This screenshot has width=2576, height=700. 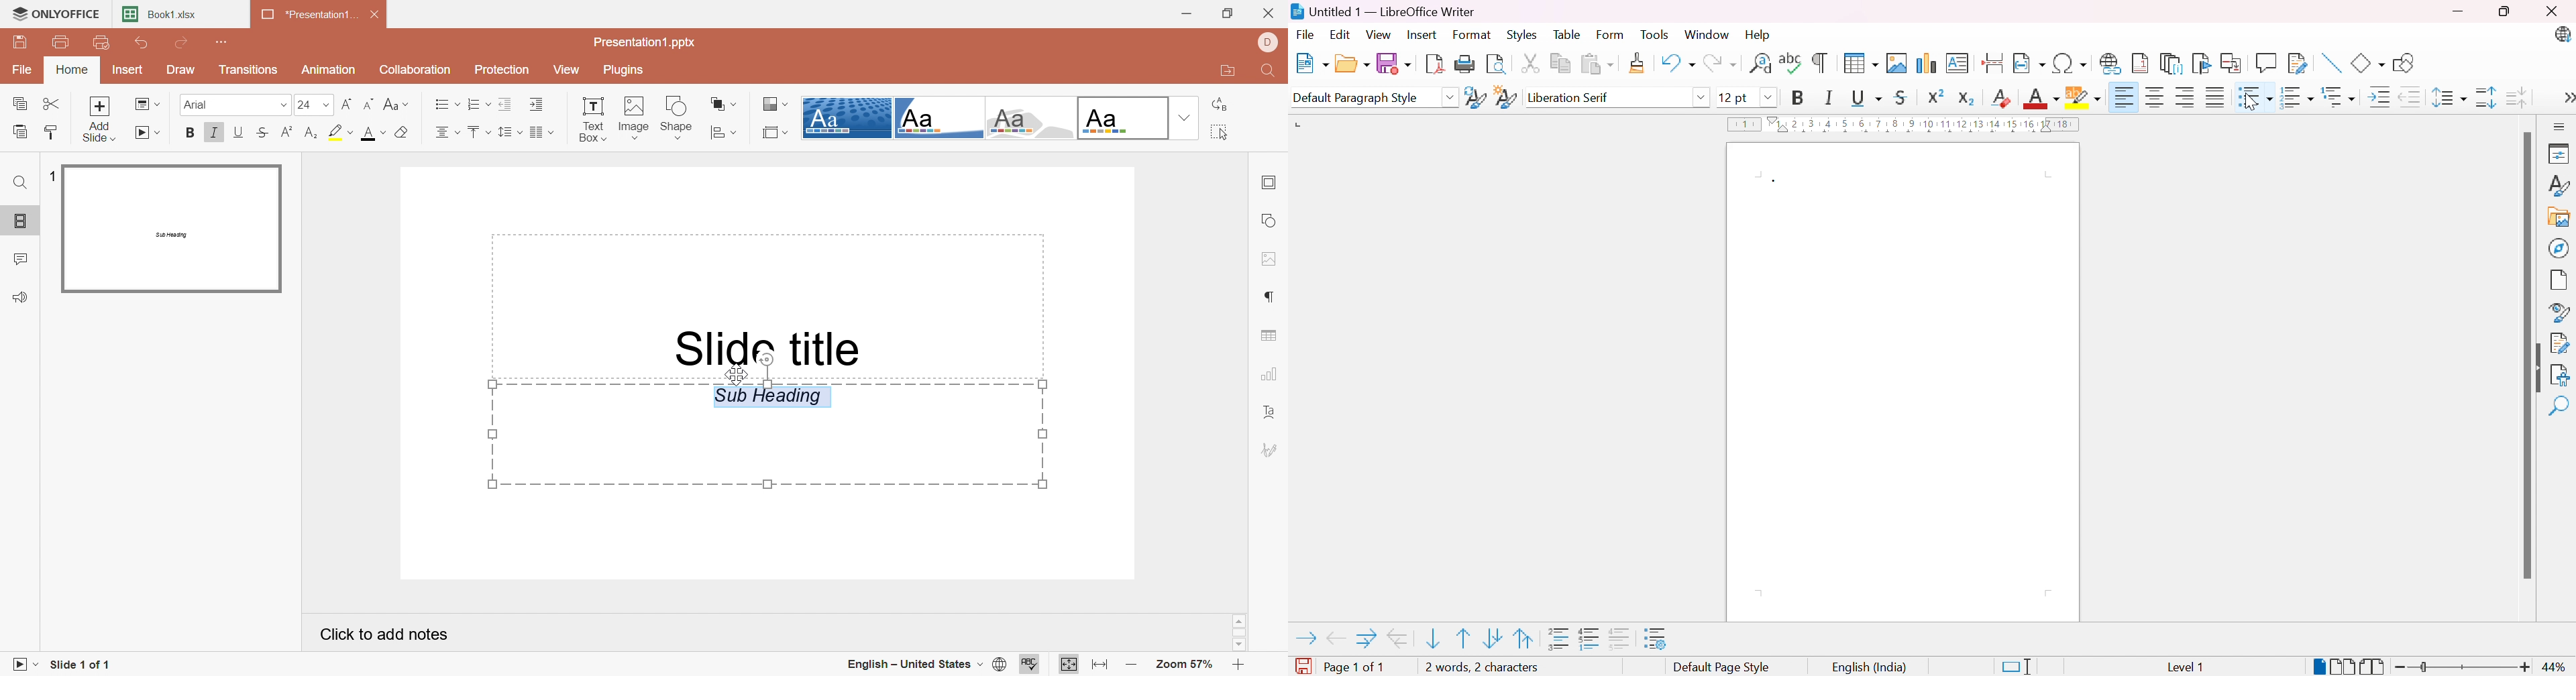 I want to click on Export as PDF, so click(x=1436, y=63).